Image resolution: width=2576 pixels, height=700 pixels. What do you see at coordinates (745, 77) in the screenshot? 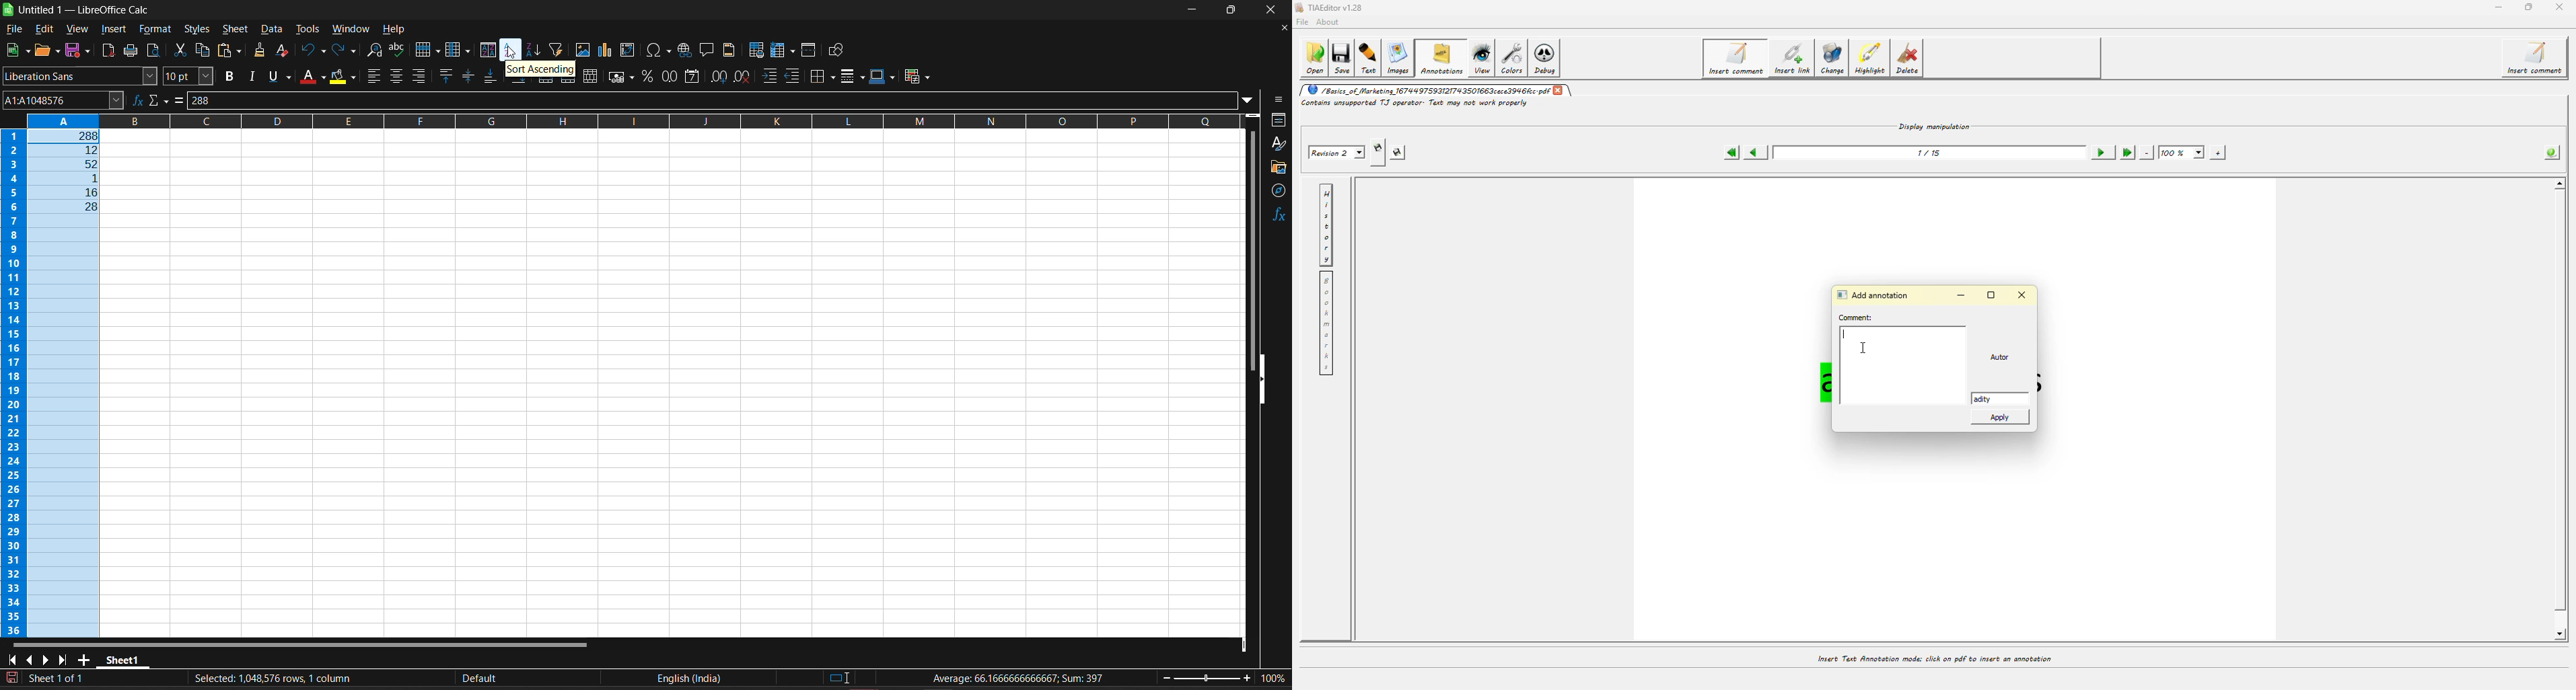
I see `delete decimal place` at bounding box center [745, 77].